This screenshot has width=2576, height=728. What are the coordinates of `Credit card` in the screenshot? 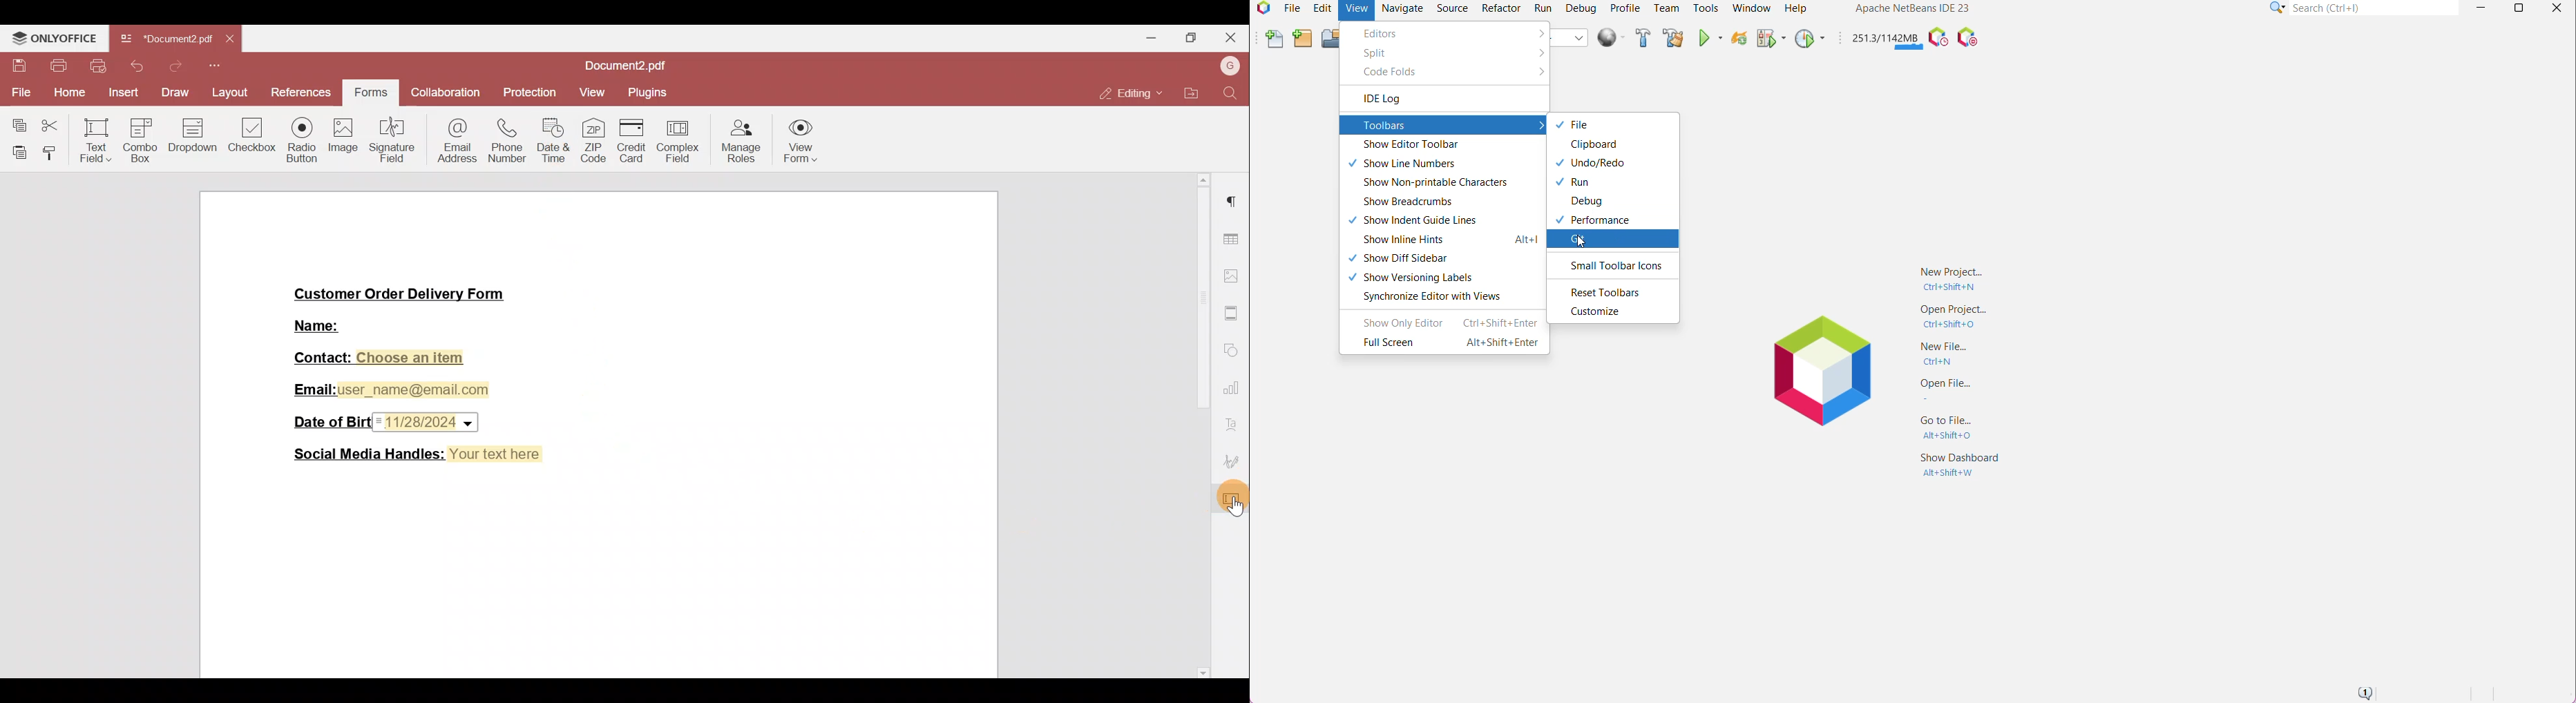 It's located at (637, 141).